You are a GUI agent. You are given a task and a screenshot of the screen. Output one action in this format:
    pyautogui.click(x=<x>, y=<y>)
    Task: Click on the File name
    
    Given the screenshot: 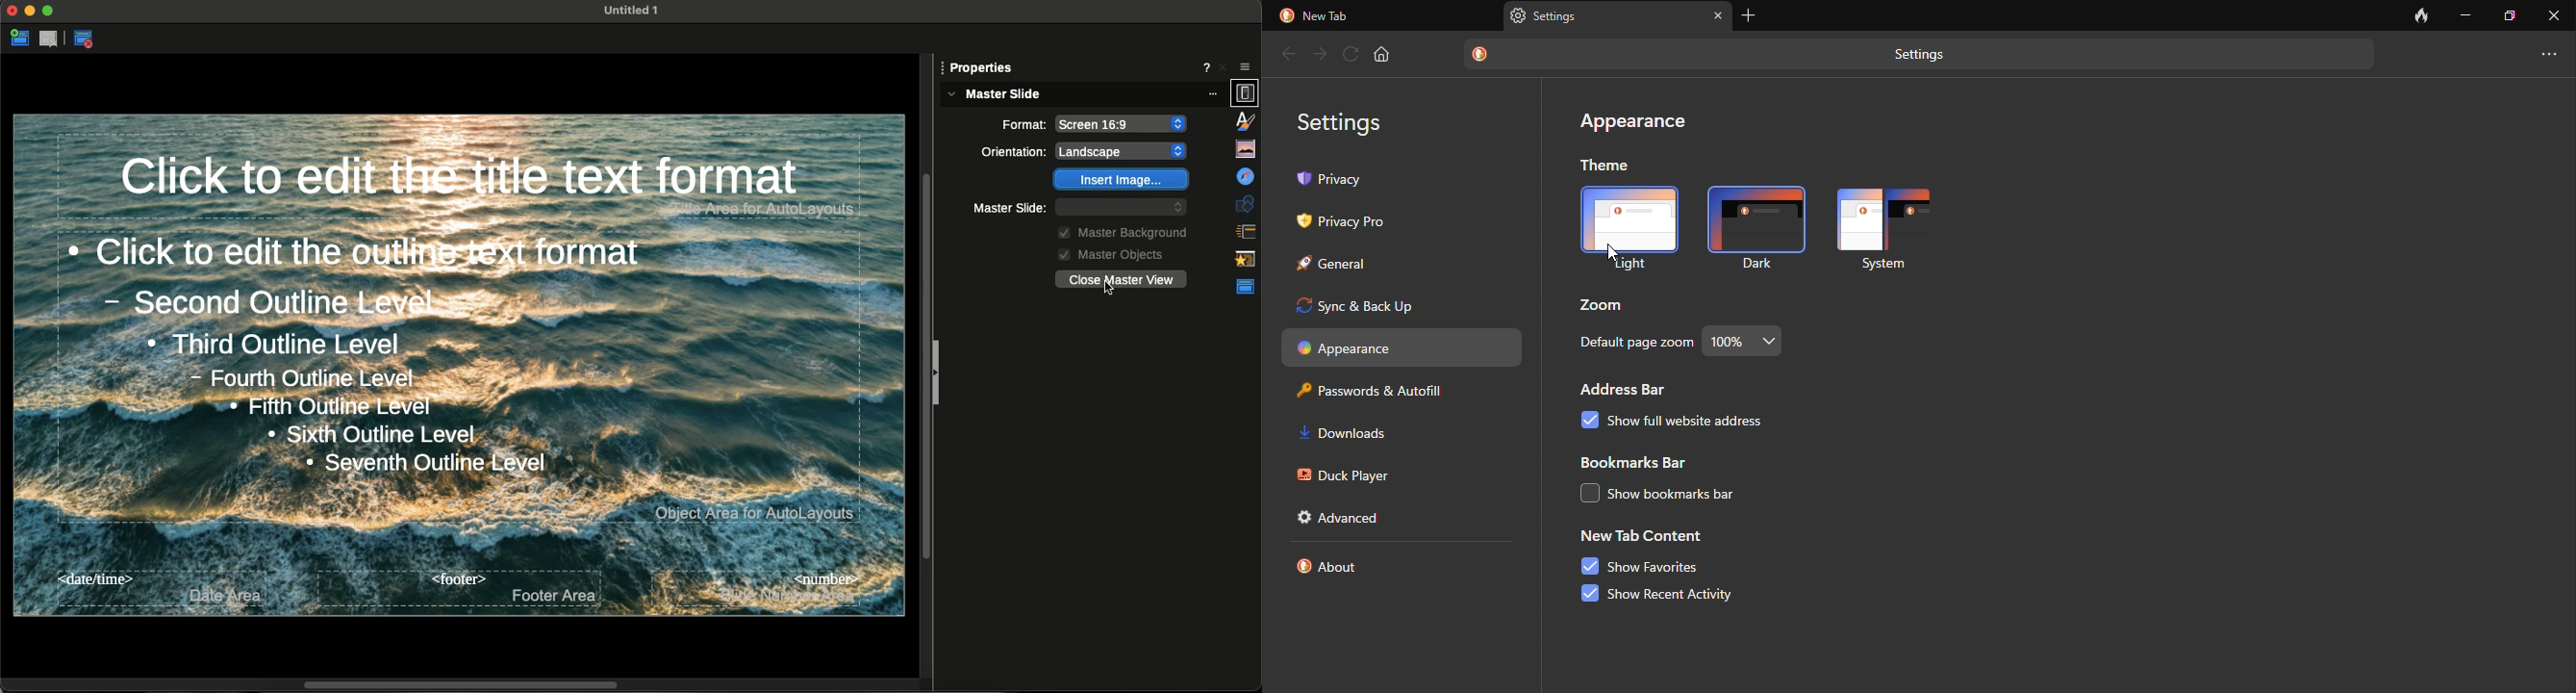 What is the action you would take?
    pyautogui.click(x=626, y=10)
    